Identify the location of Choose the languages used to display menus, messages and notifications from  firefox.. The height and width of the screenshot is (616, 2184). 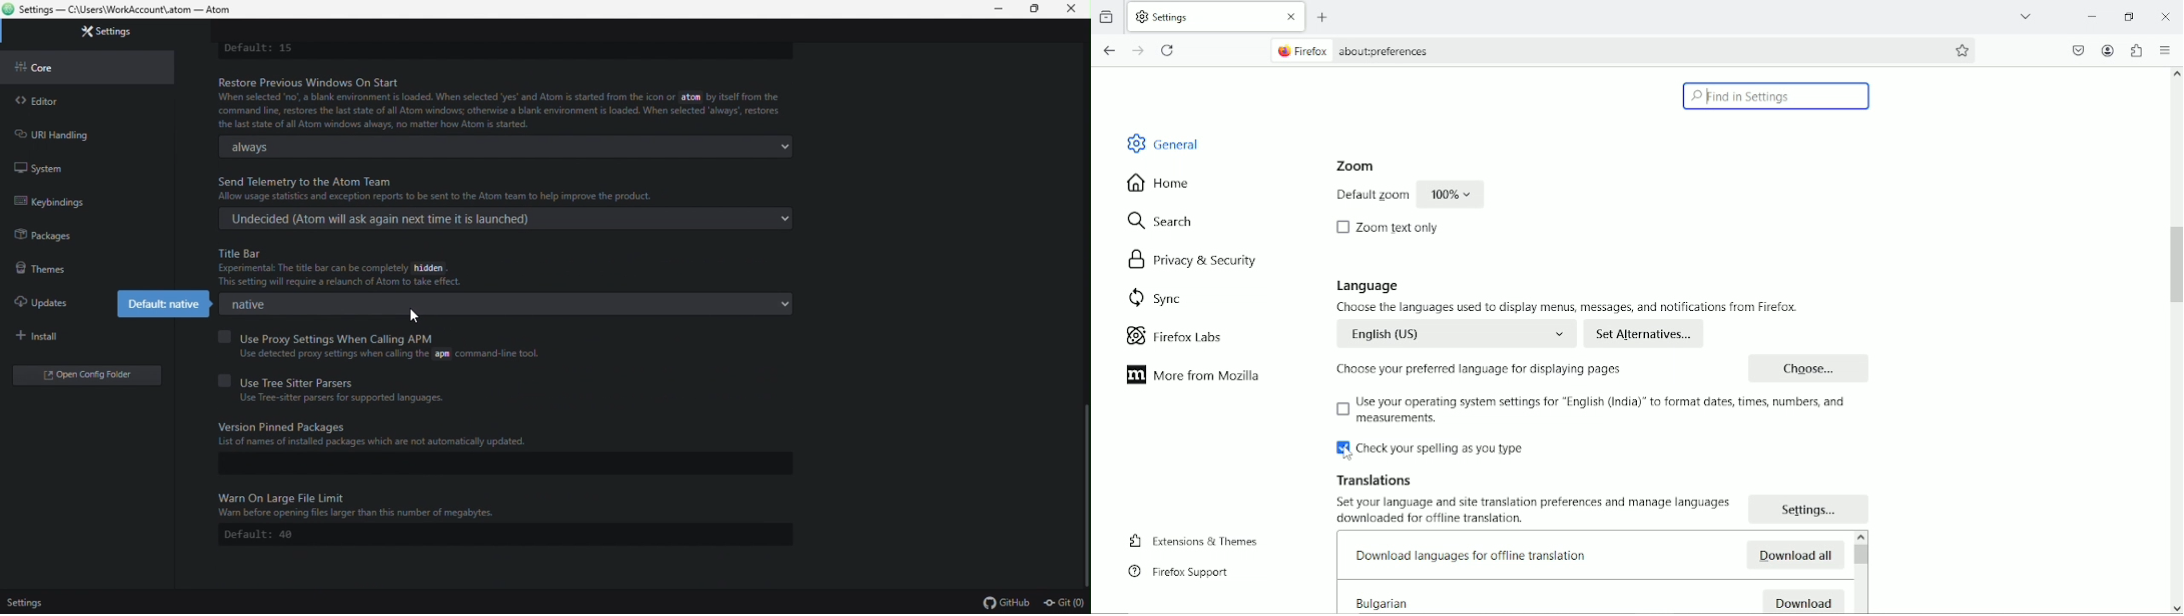
(1594, 309).